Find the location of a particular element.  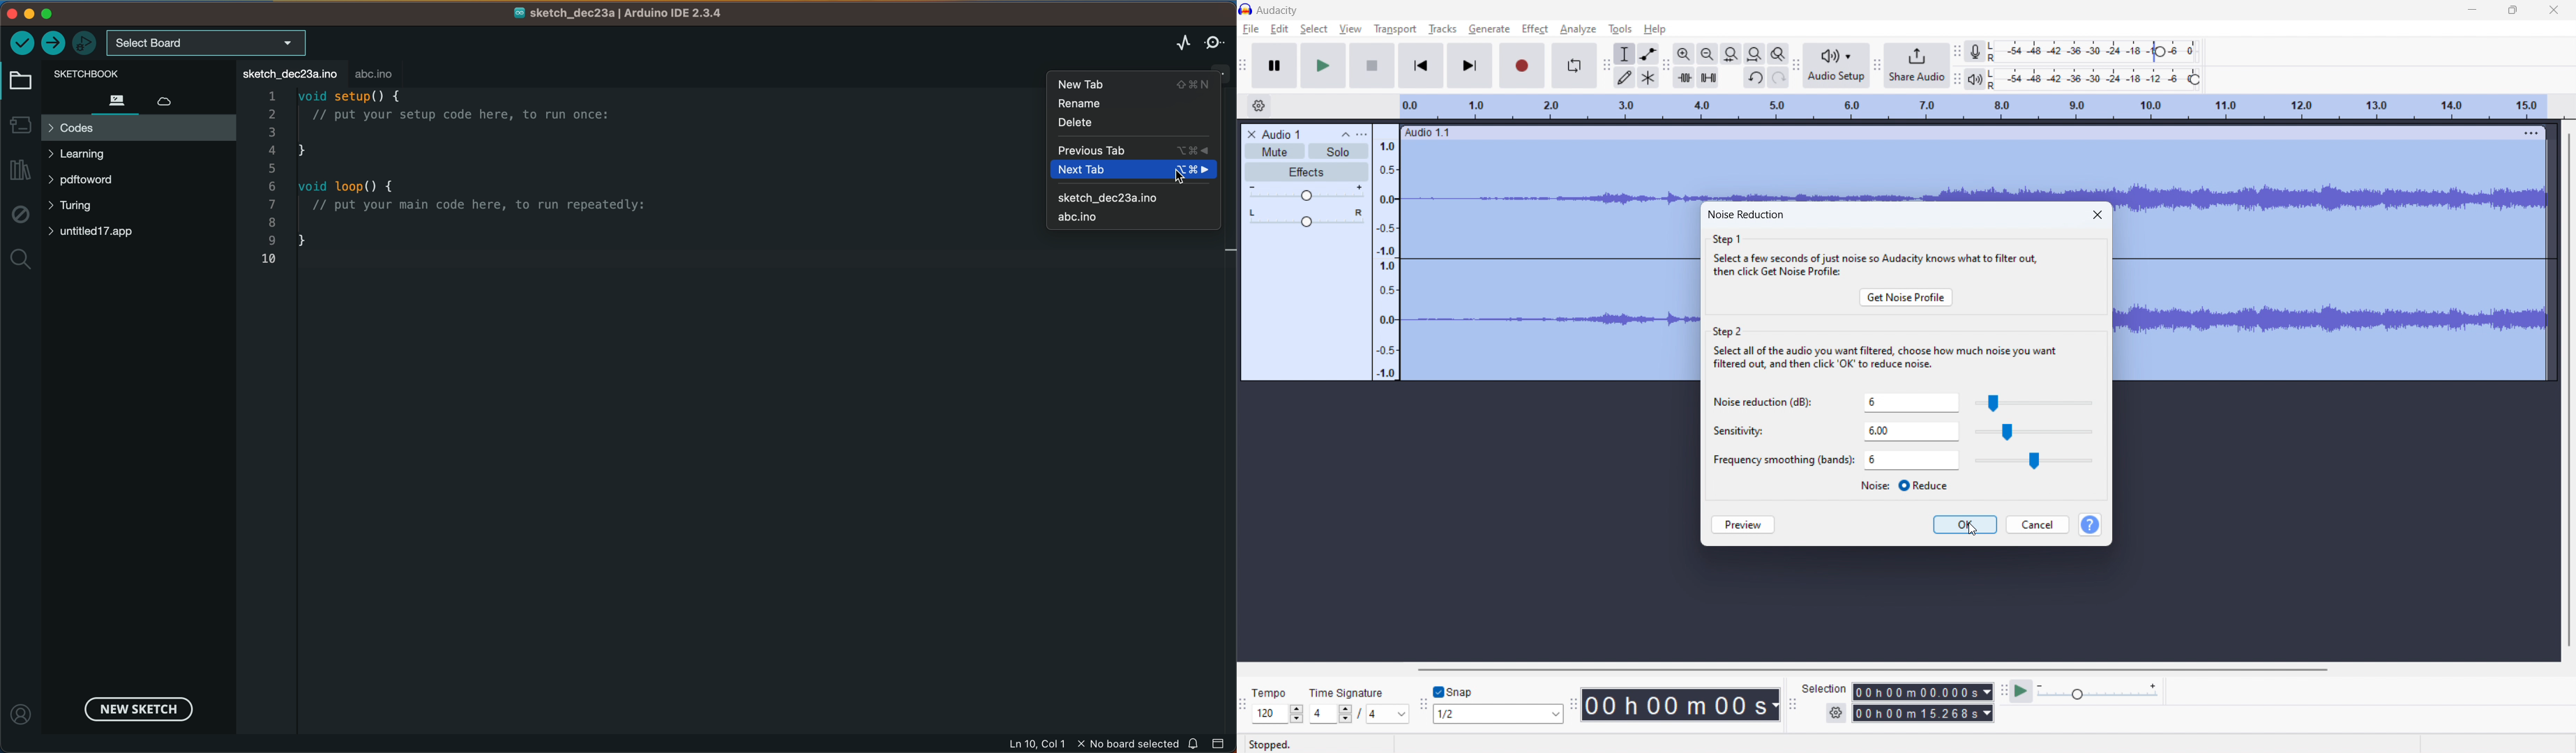

hold to move is located at coordinates (1958, 132).